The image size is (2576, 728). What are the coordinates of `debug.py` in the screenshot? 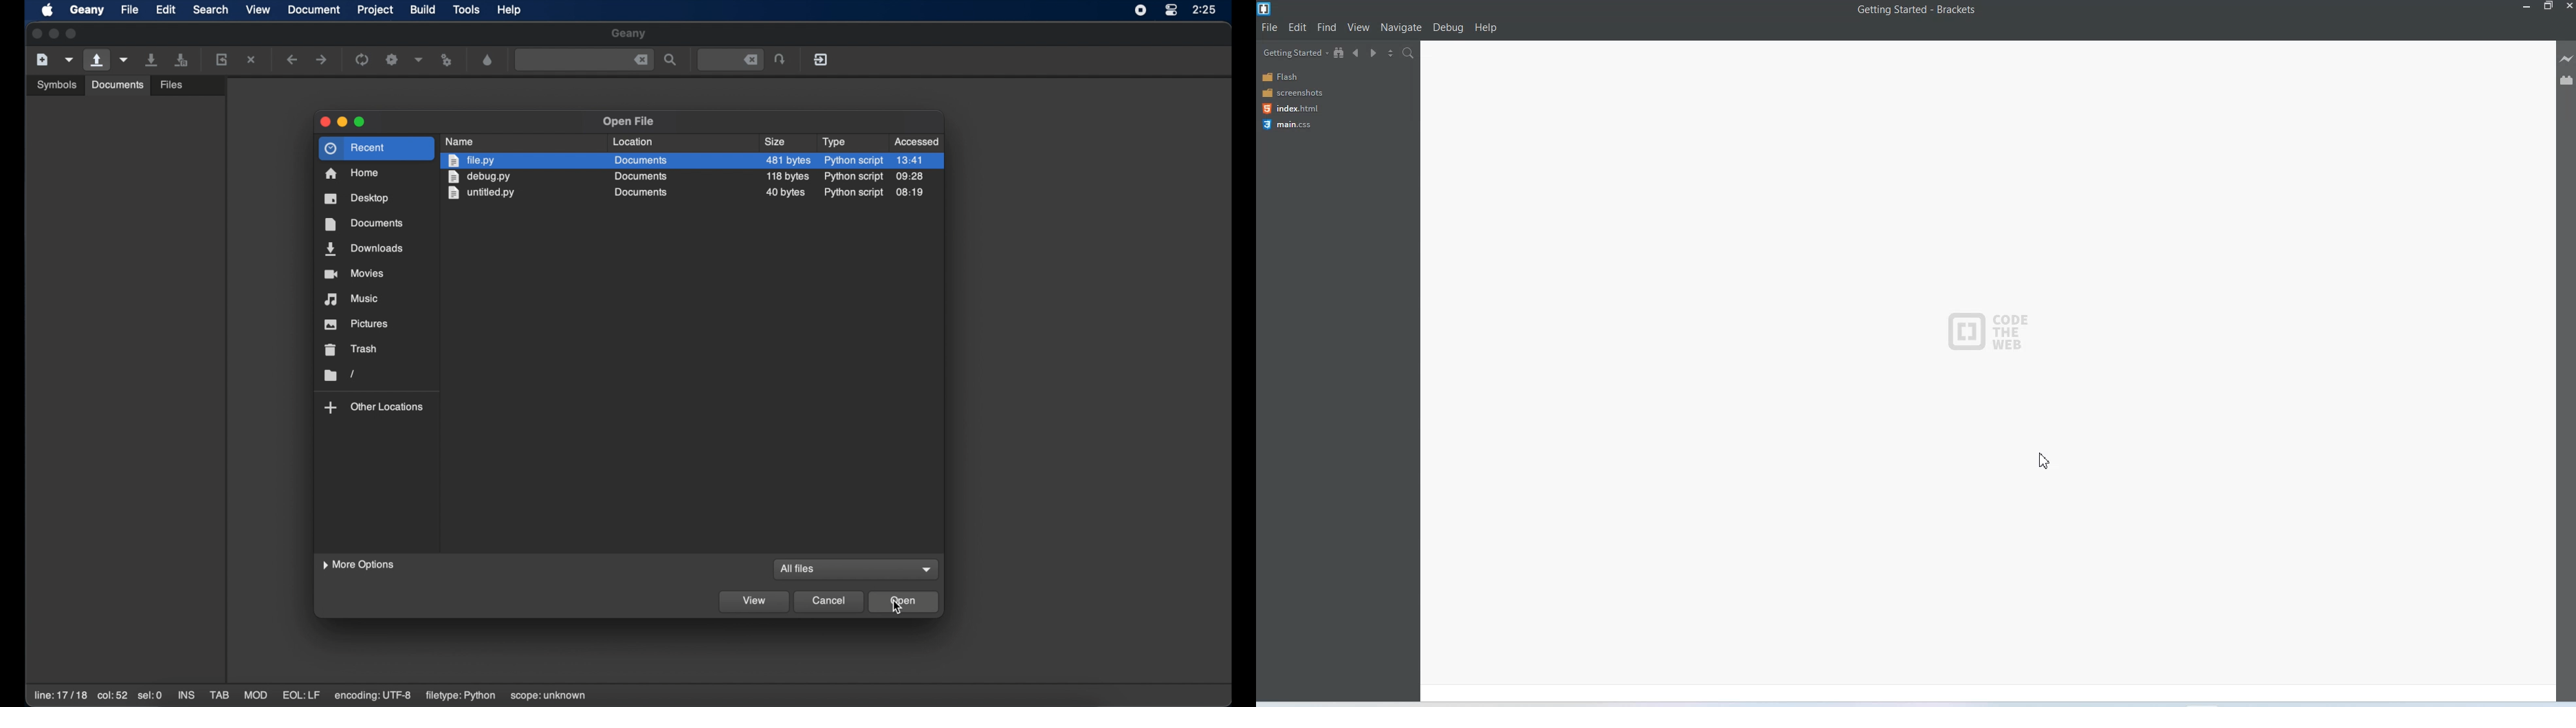 It's located at (478, 176).